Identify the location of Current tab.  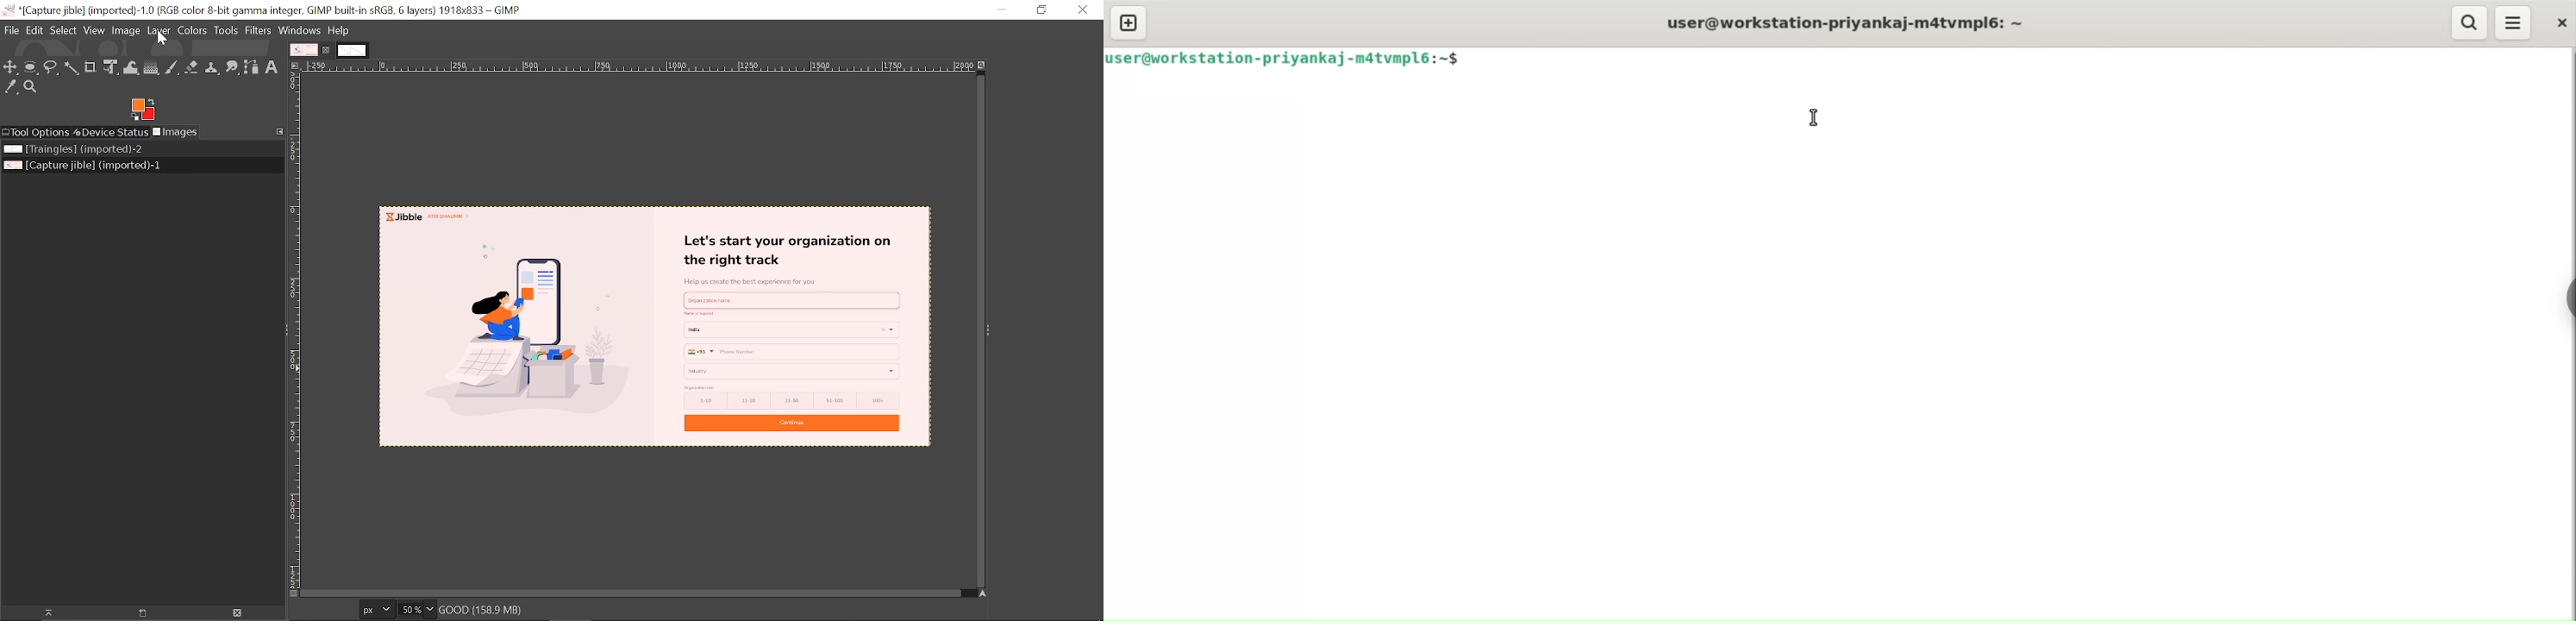
(304, 50).